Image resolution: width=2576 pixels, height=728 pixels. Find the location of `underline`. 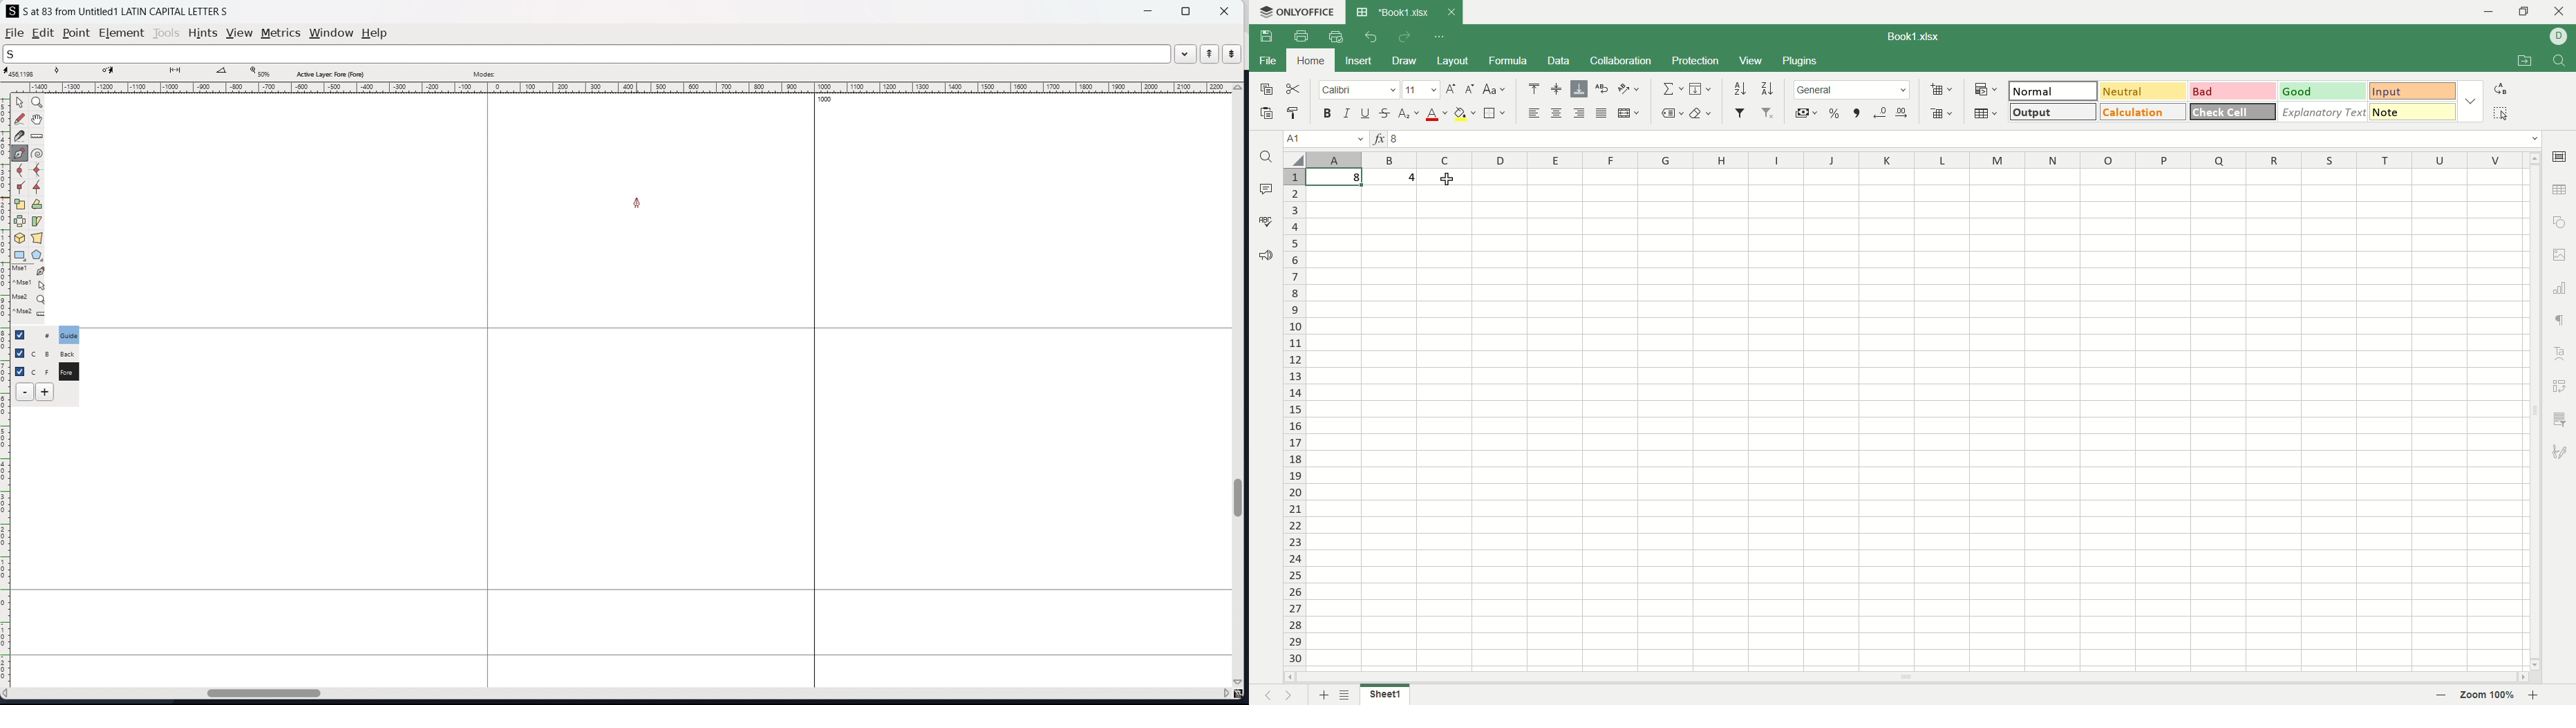

underline is located at coordinates (1366, 113).